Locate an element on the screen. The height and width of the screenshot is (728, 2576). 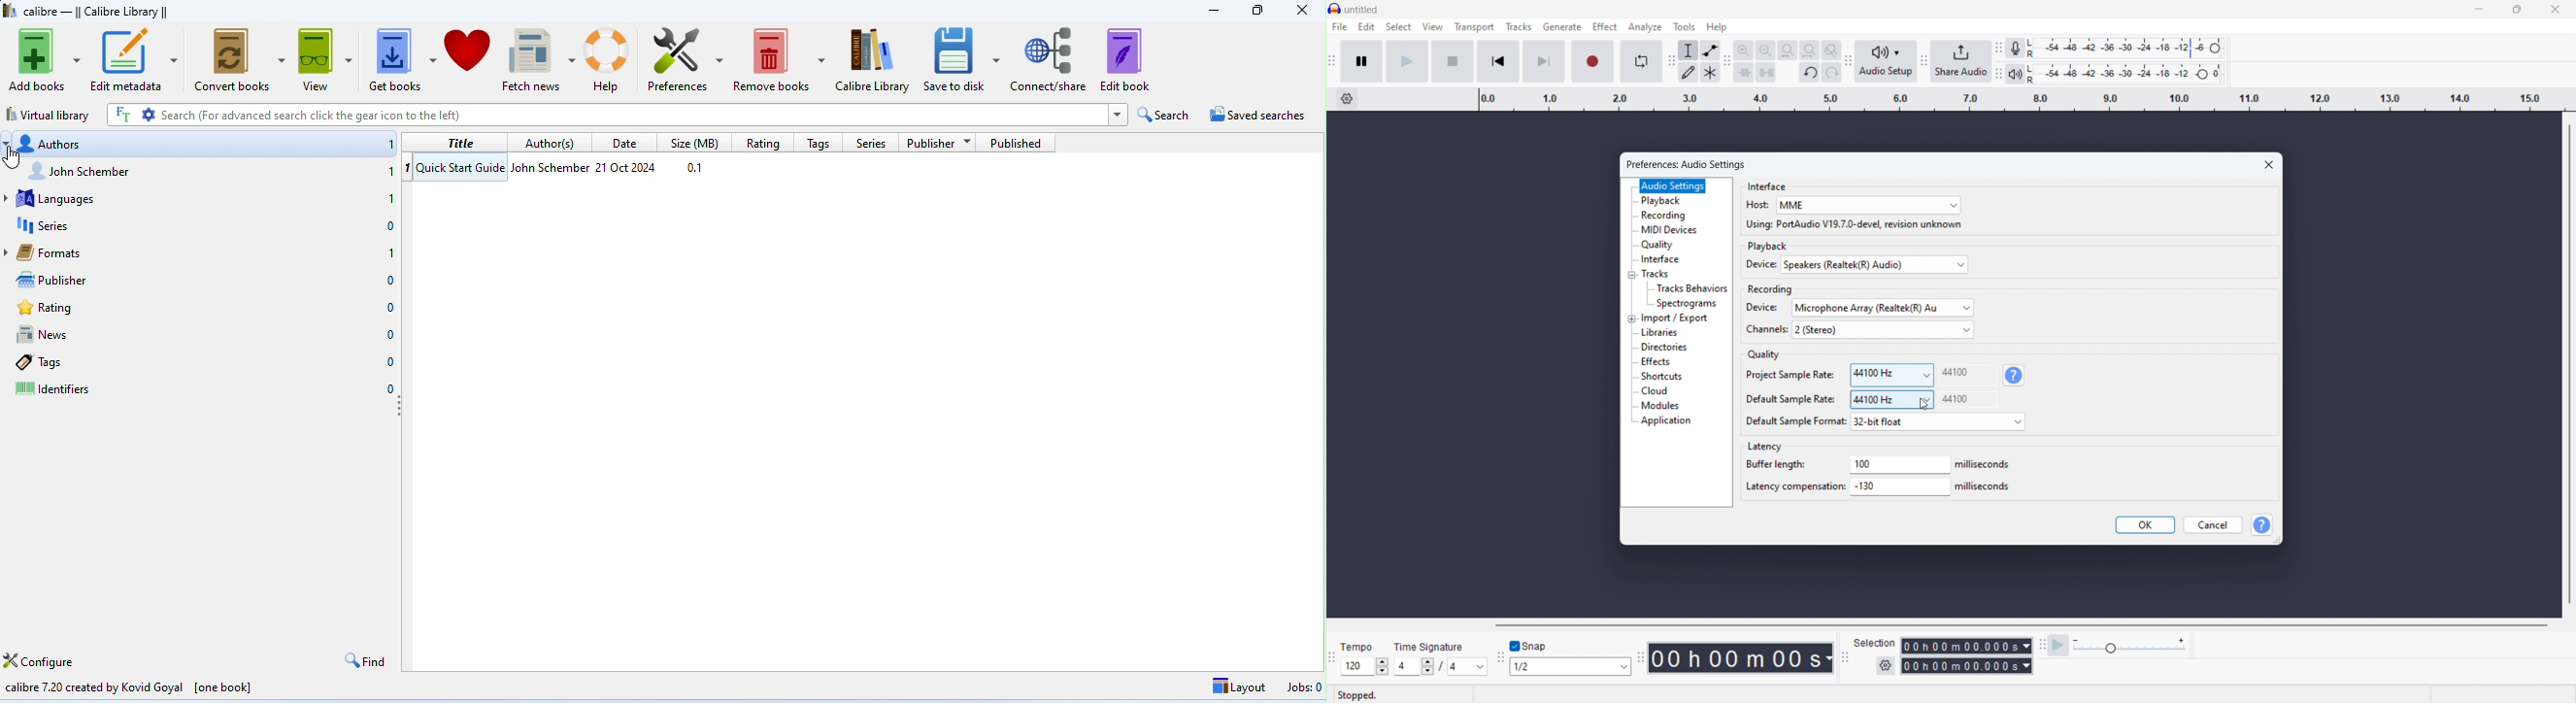
preferences: audio settings is located at coordinates (1690, 164).